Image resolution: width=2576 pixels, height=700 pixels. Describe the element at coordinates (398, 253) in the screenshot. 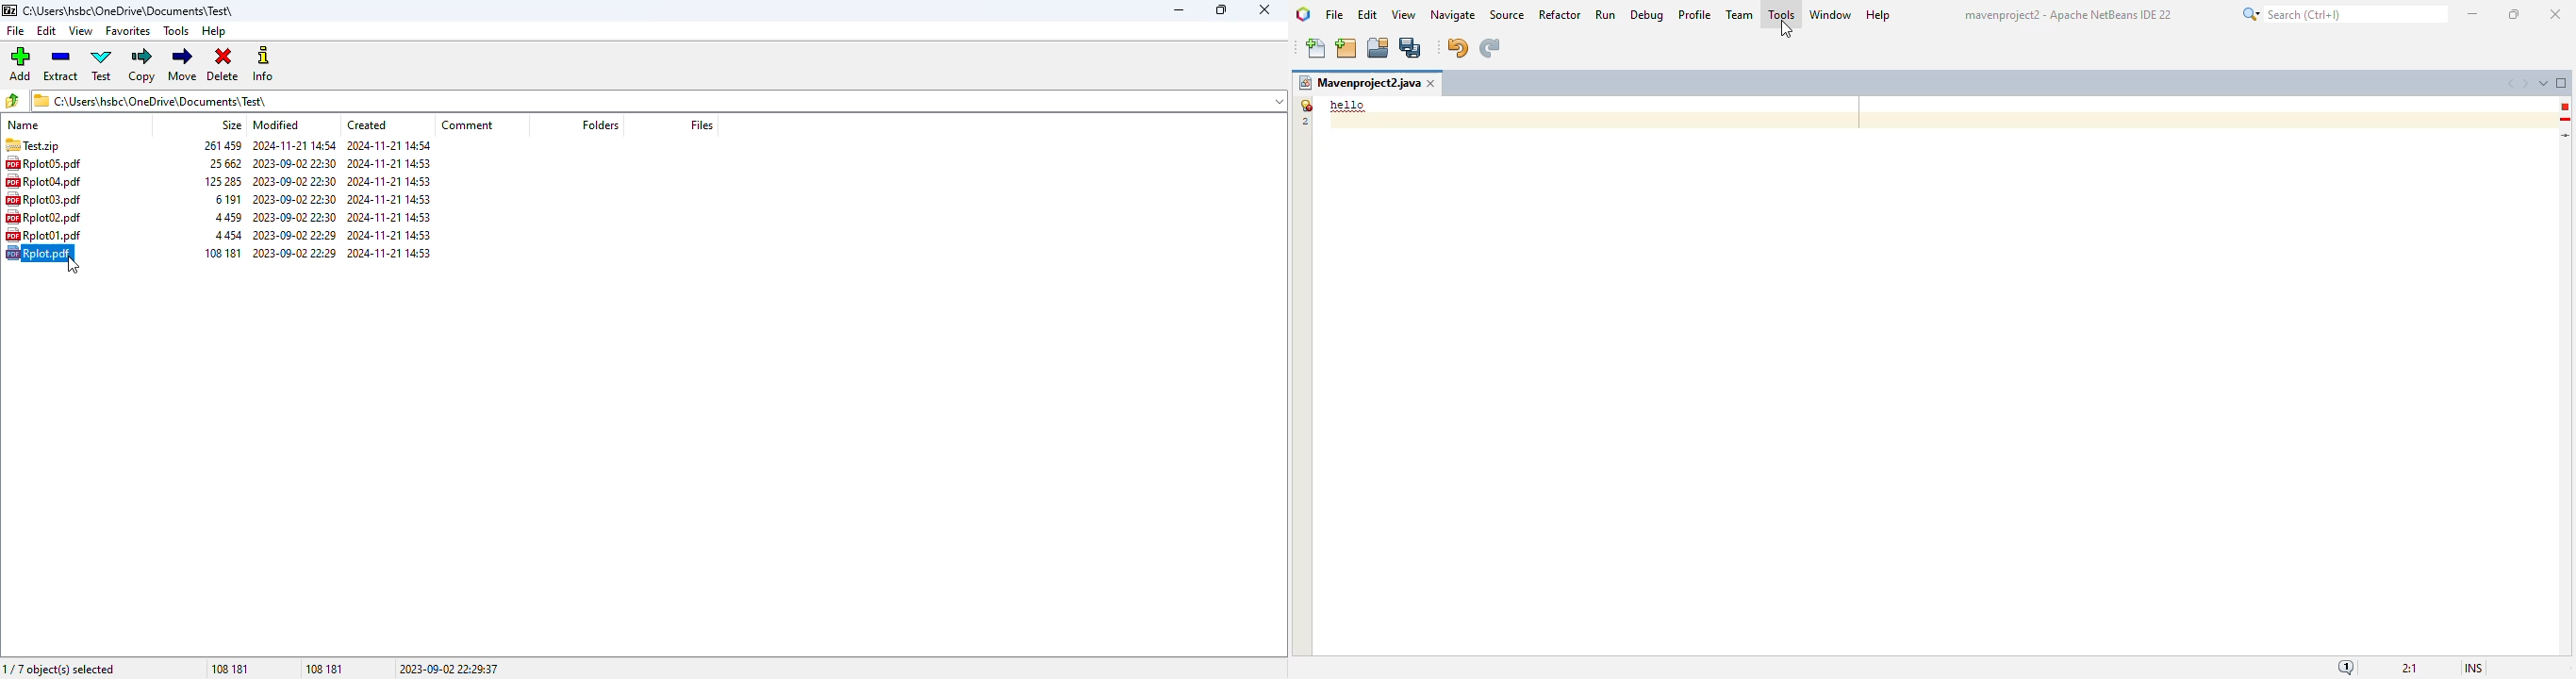

I see ` 2024-11-21 14:53` at that location.